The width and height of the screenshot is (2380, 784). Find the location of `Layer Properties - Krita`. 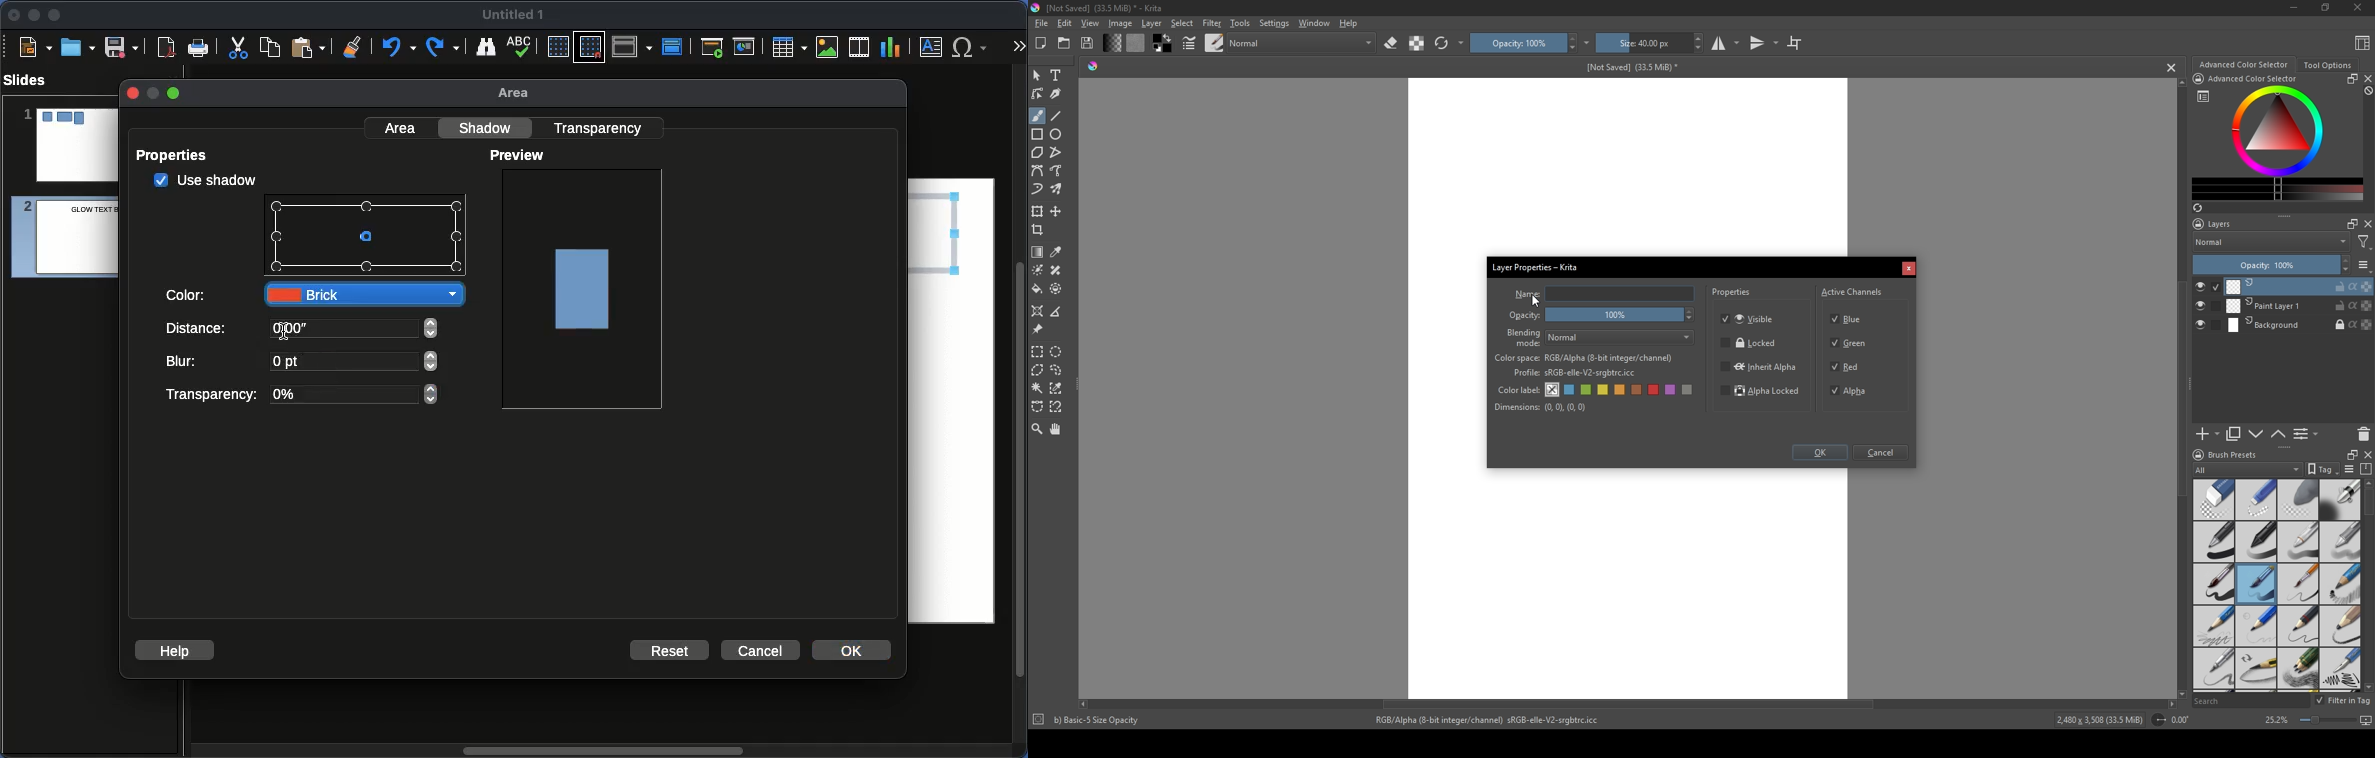

Layer Properties - Krita is located at coordinates (1537, 265).